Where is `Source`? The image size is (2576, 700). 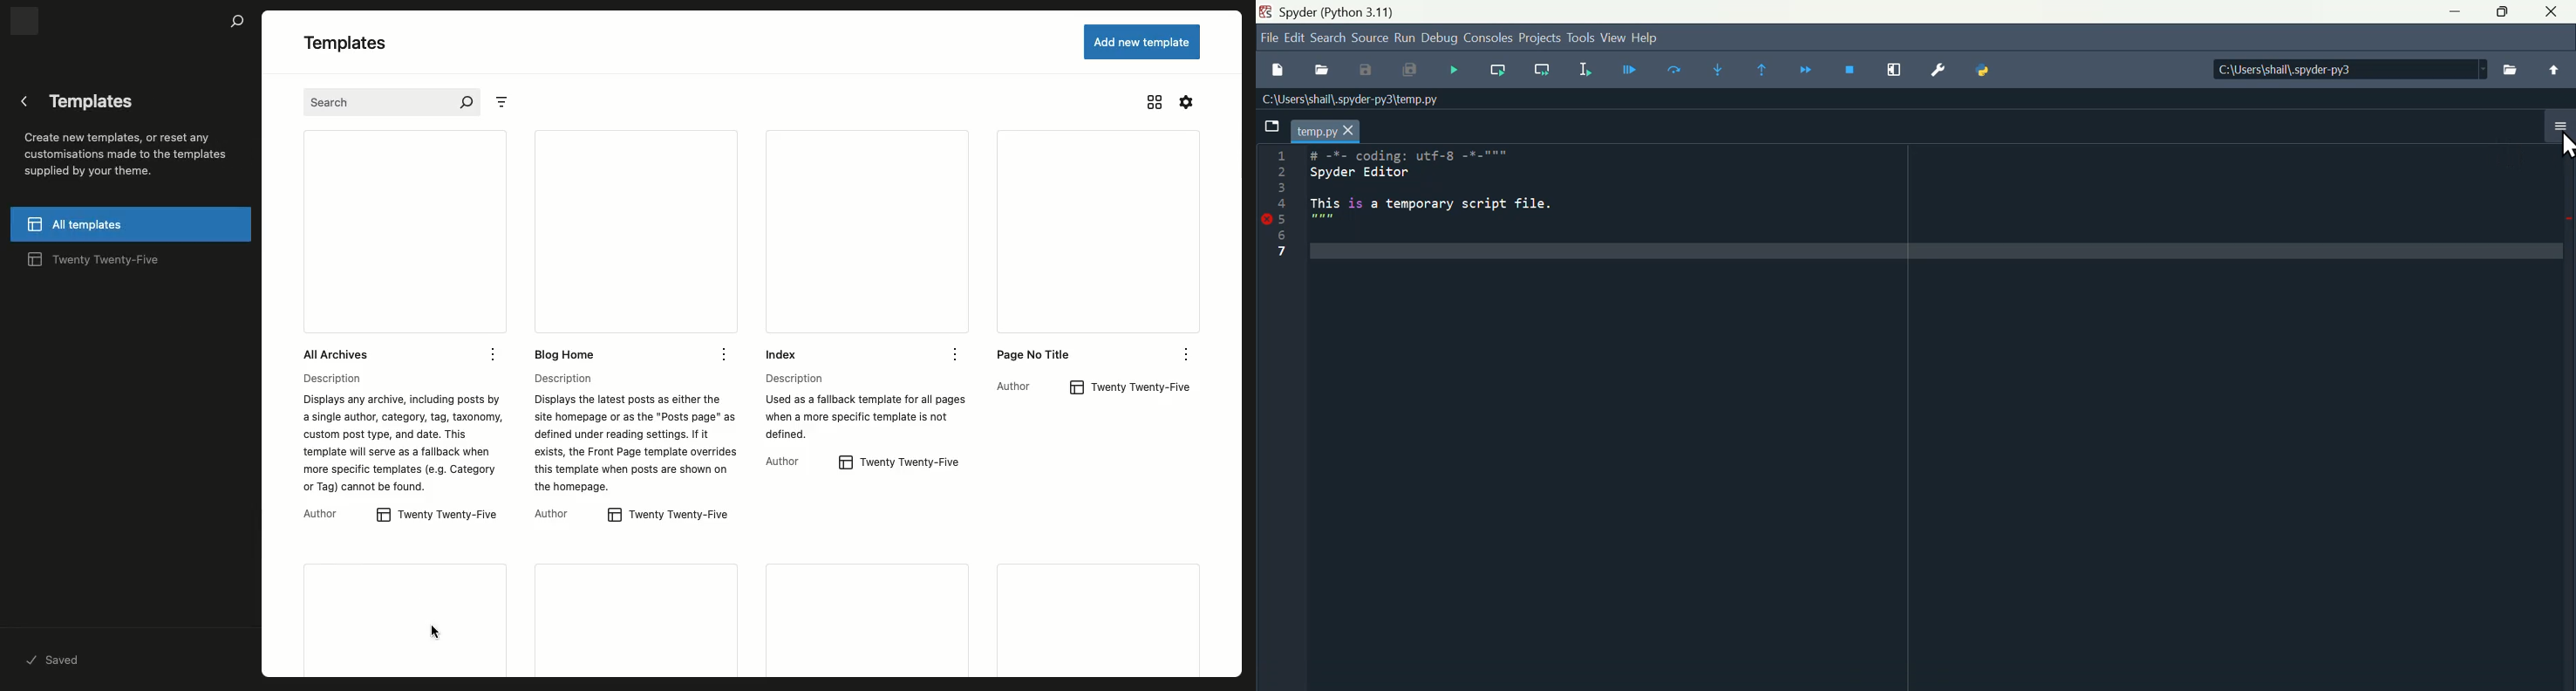 Source is located at coordinates (1371, 41).